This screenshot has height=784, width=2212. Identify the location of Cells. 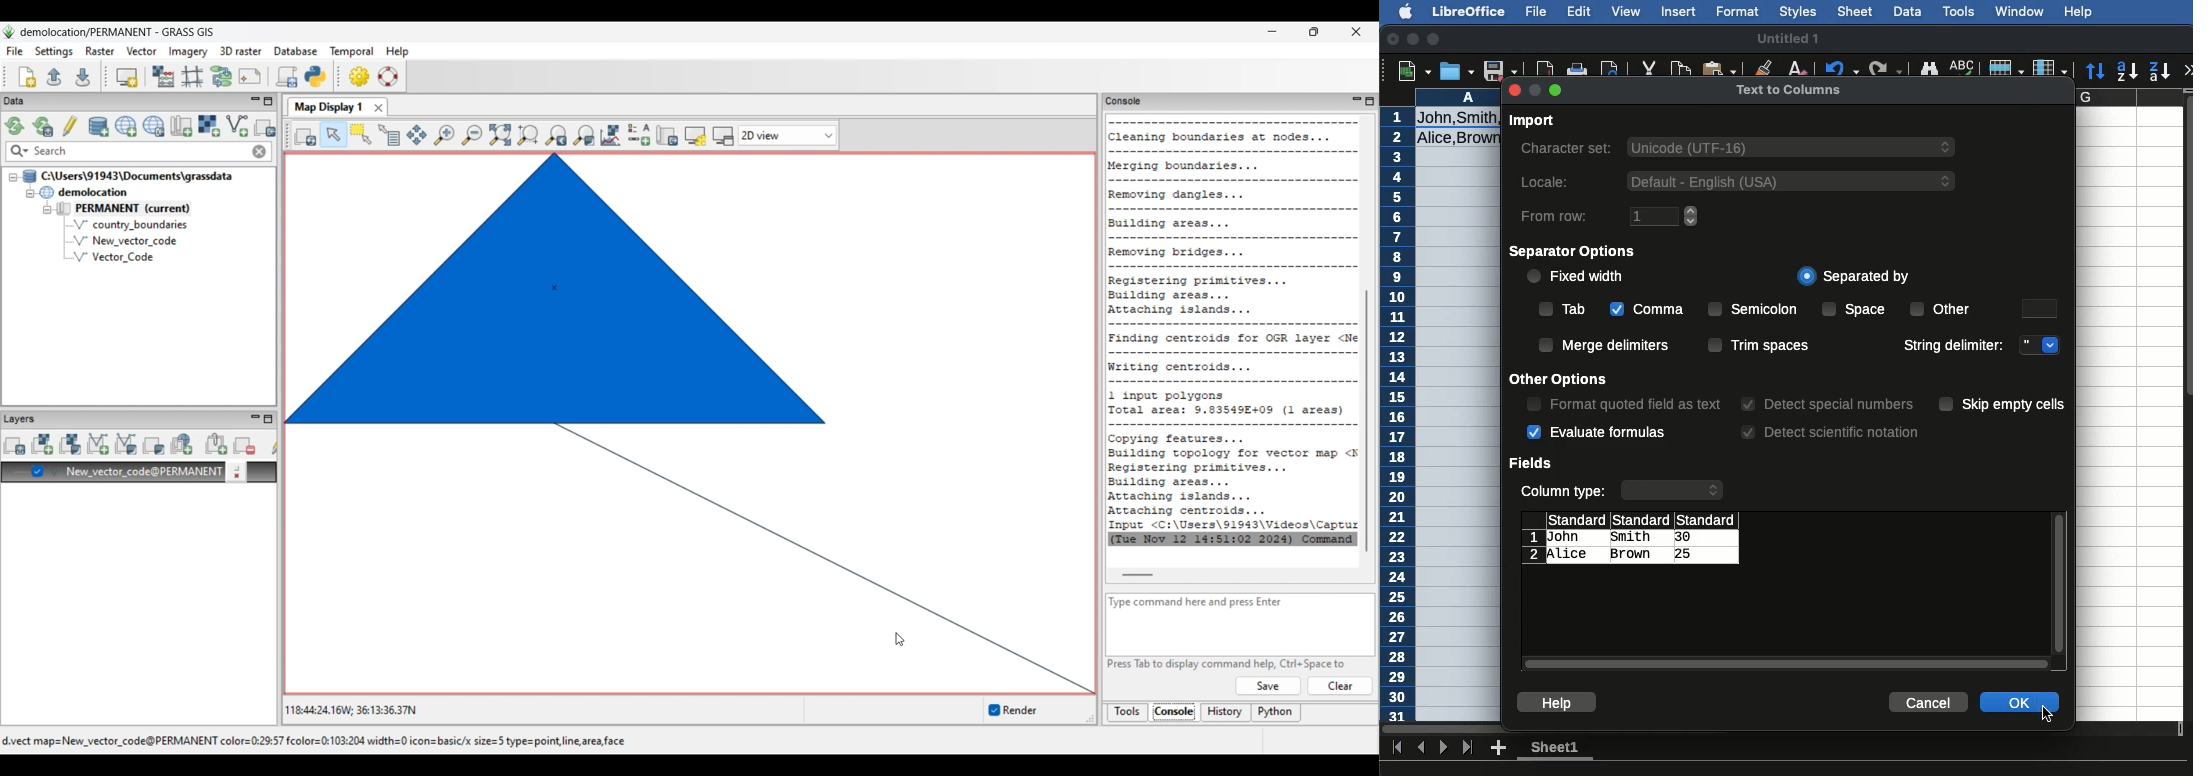
(1630, 540).